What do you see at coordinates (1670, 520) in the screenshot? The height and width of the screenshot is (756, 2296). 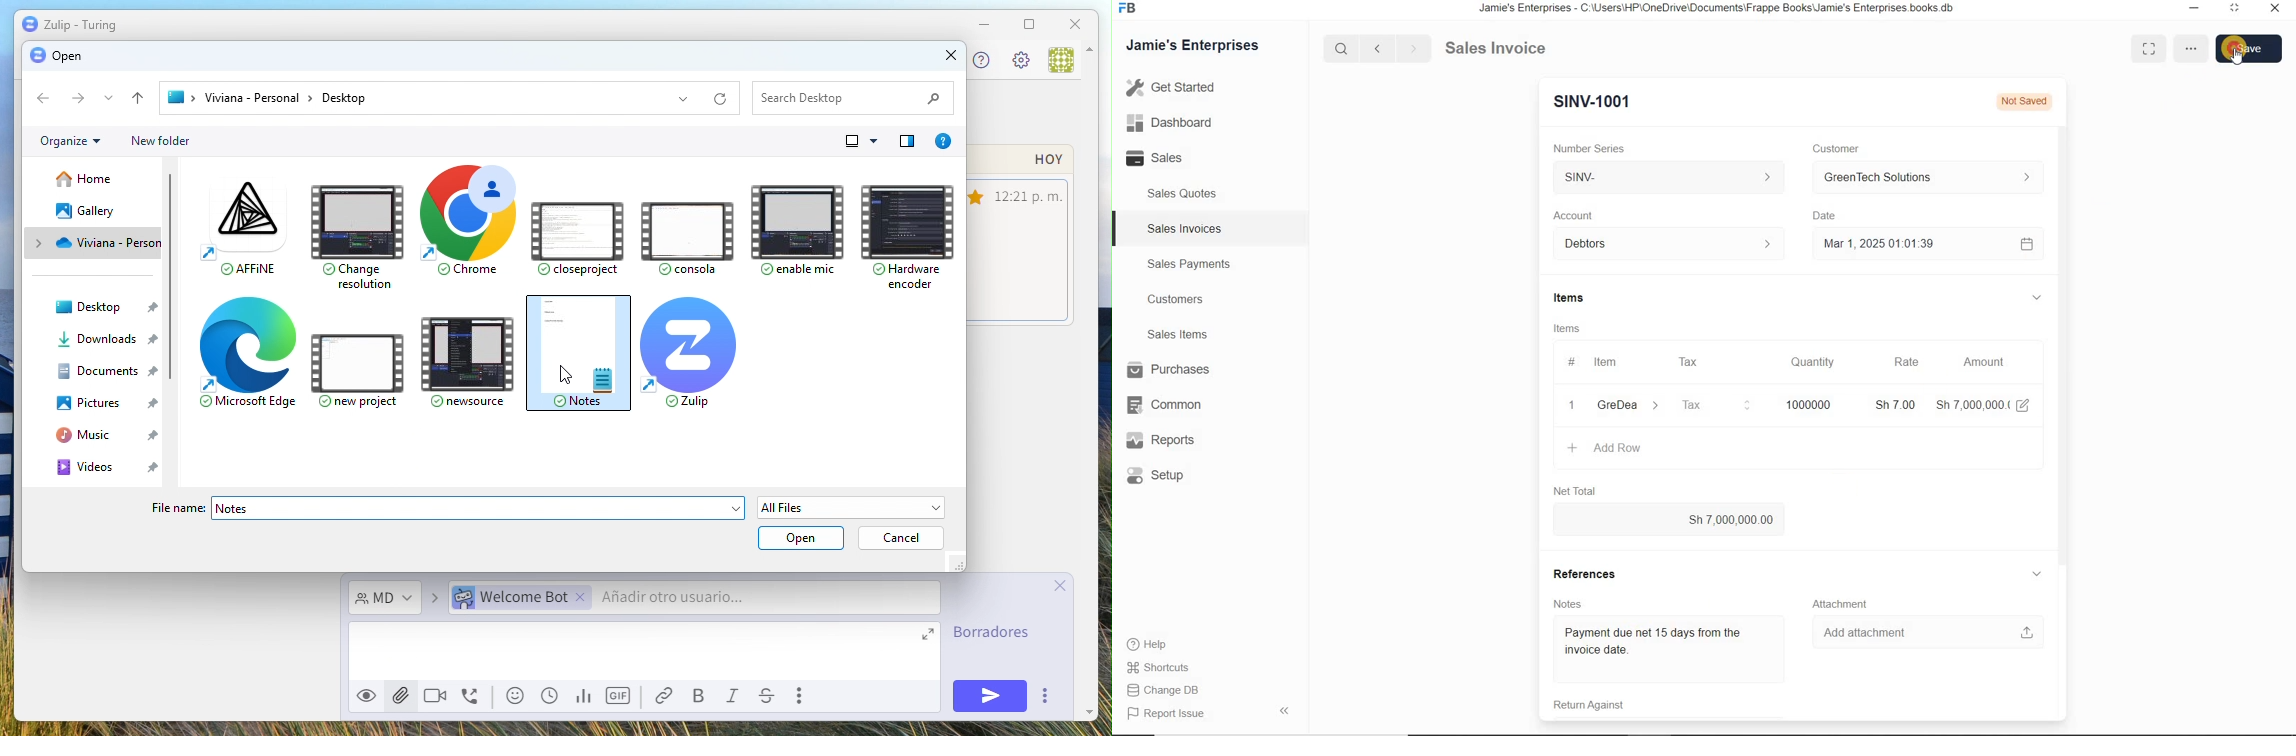 I see `Sh 7,000,000.00` at bounding box center [1670, 520].